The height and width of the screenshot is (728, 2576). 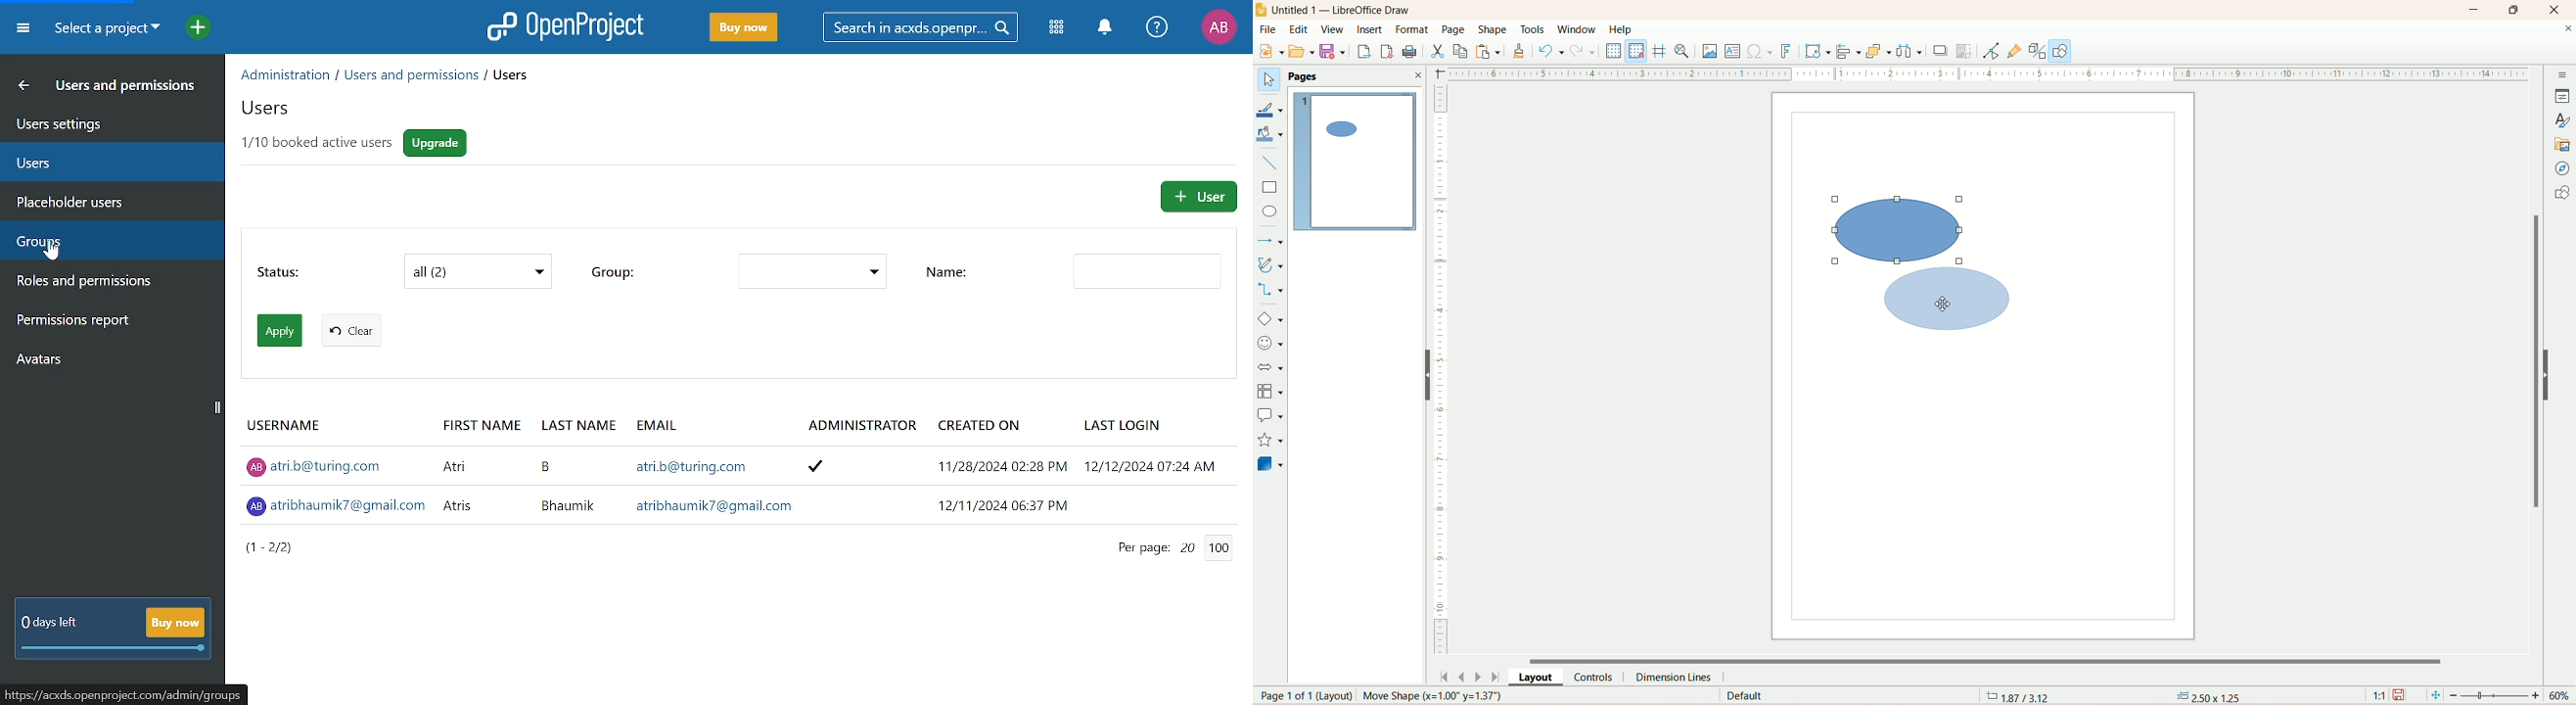 I want to click on connectors, so click(x=1271, y=290).